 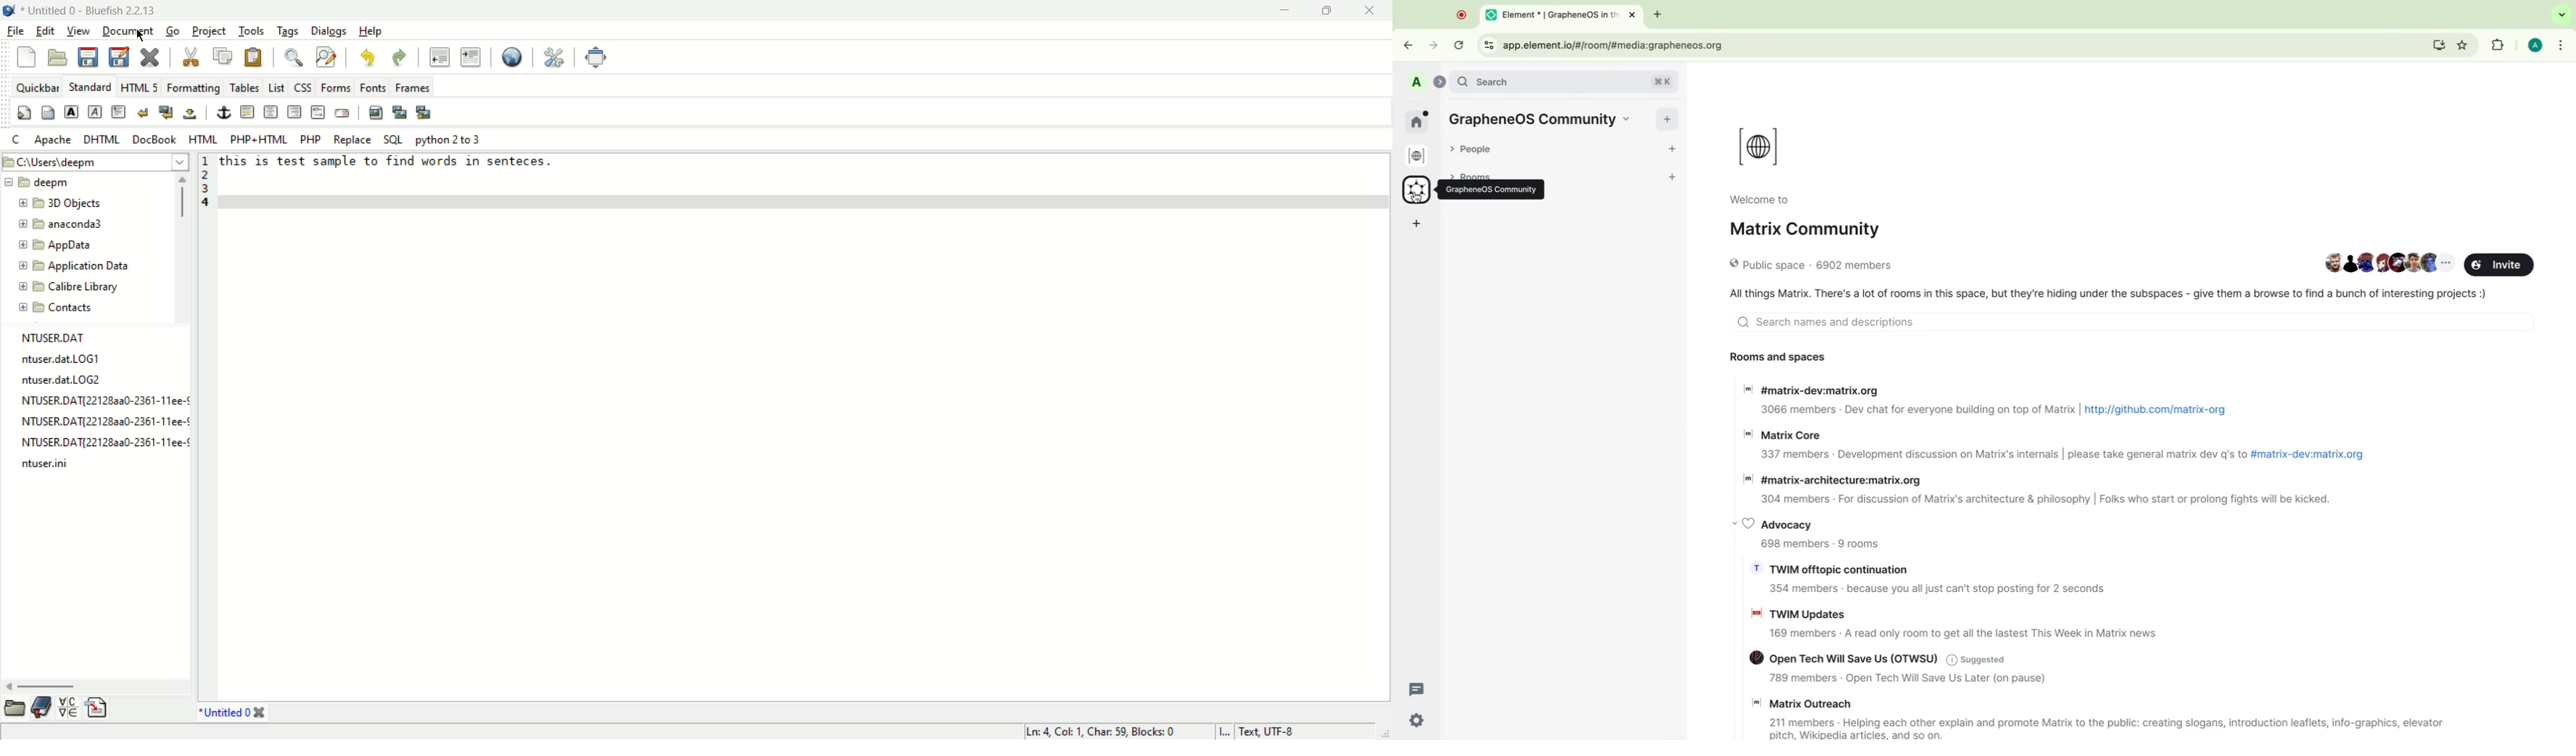 What do you see at coordinates (385, 161) in the screenshot?
I see `this is test sample to find words in senteces.` at bounding box center [385, 161].